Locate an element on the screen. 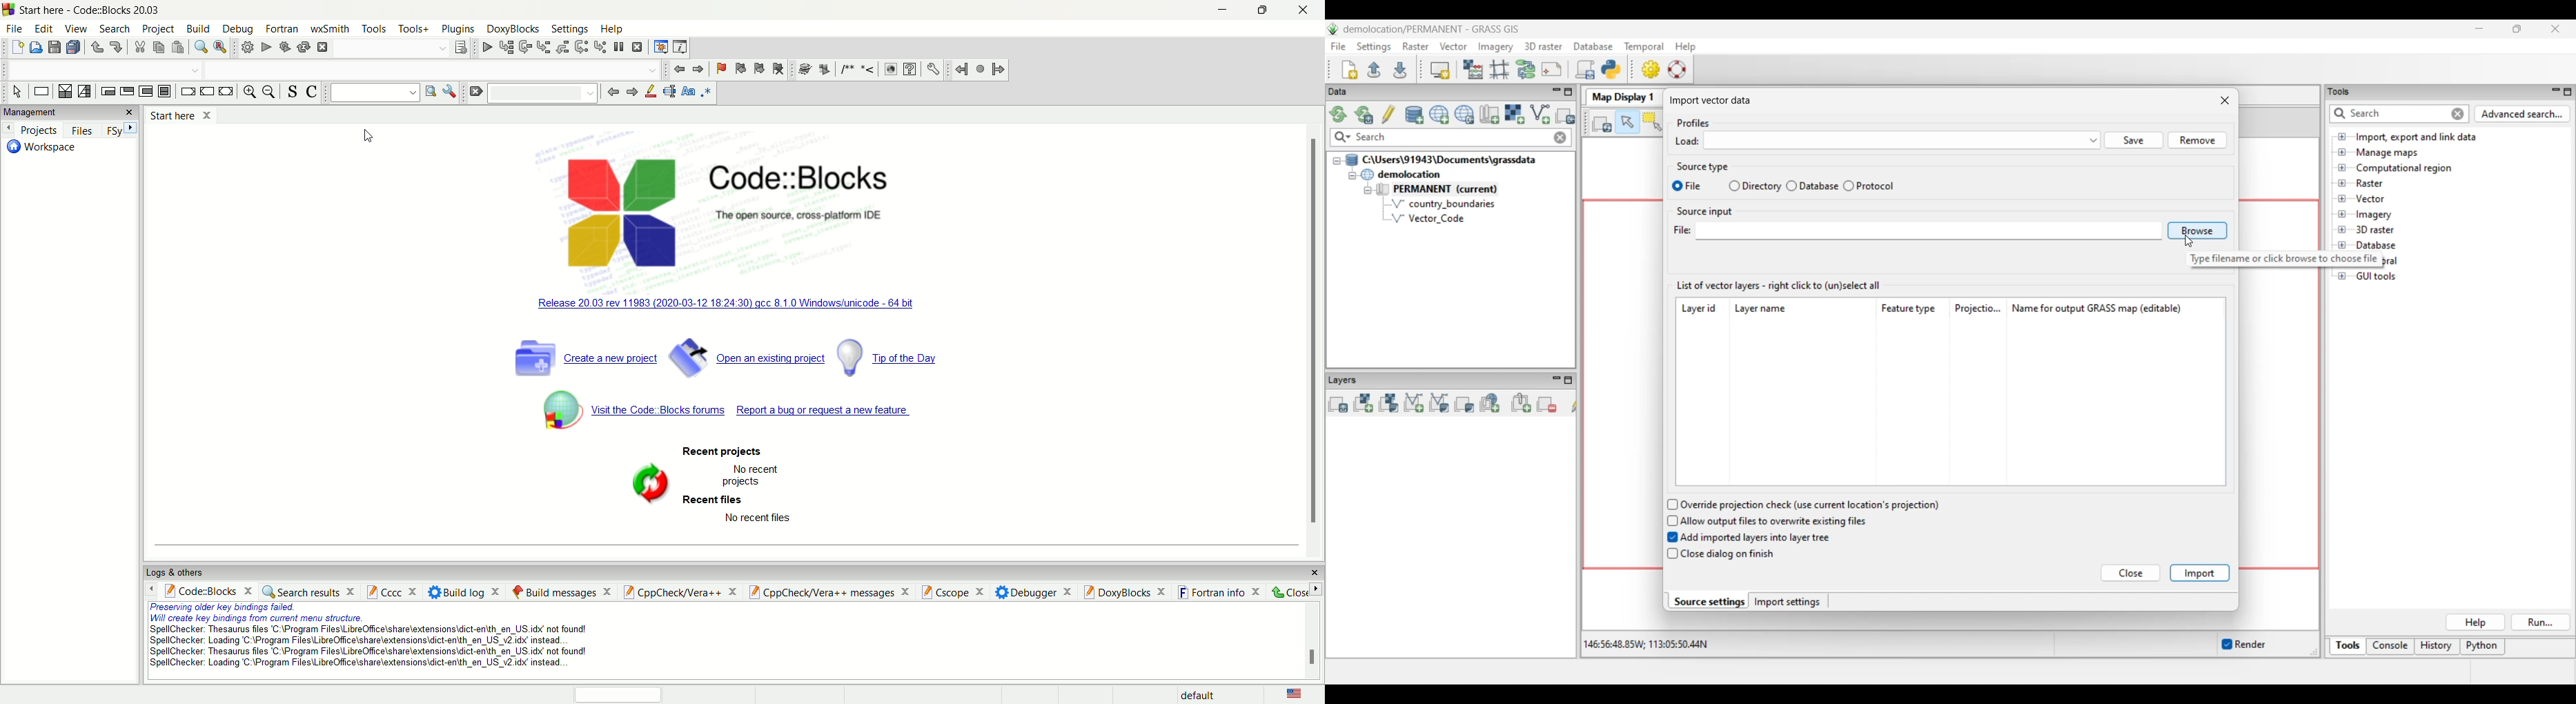 The image size is (2576, 728). build log is located at coordinates (467, 591).